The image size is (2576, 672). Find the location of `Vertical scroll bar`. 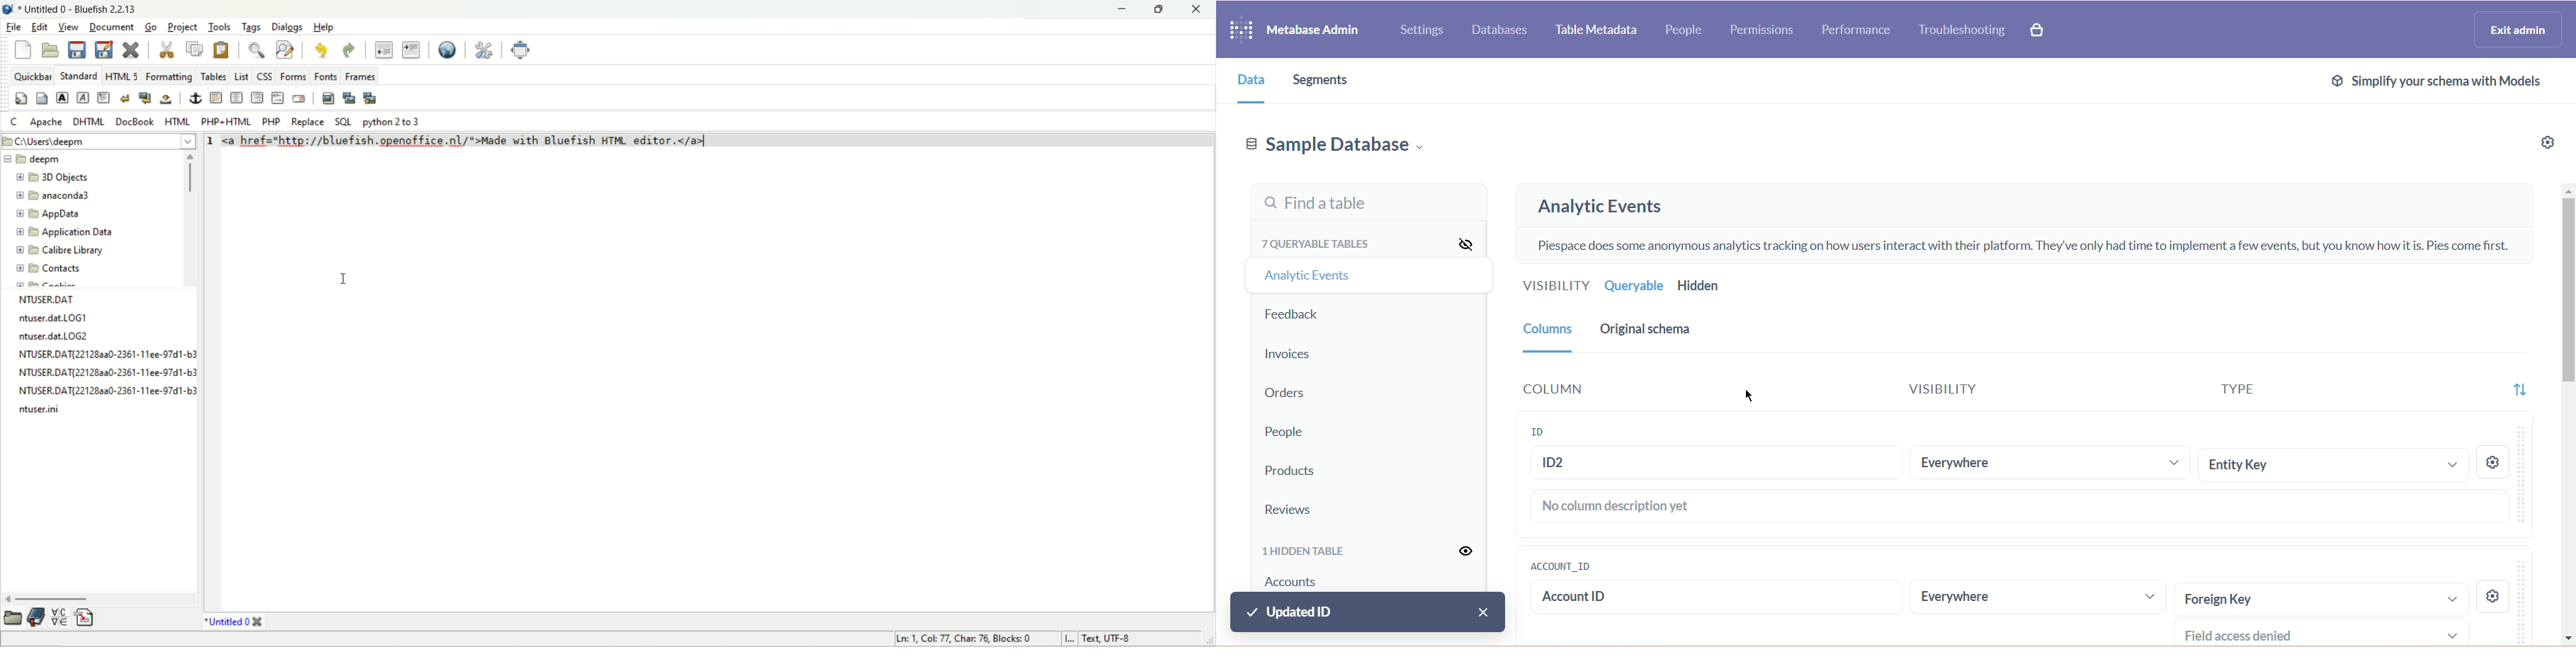

Vertical scroll bar is located at coordinates (2566, 415).